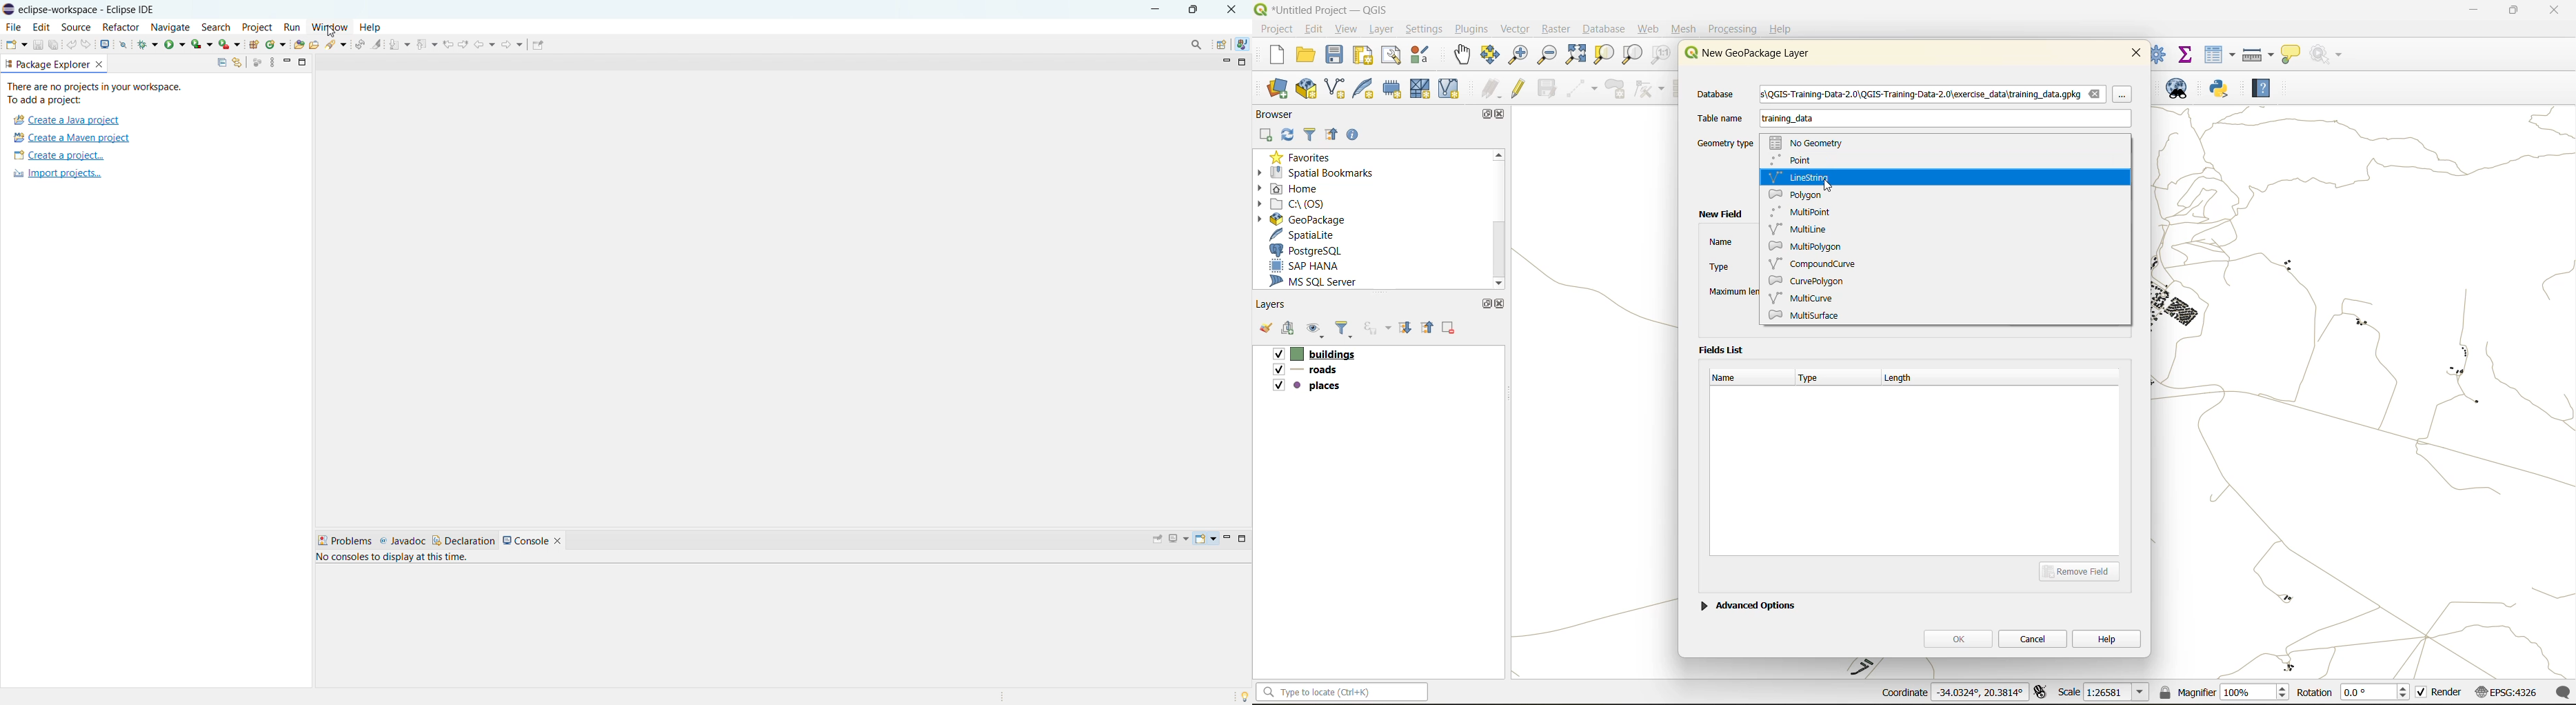 The height and width of the screenshot is (728, 2576). I want to click on maximize, so click(2513, 12).